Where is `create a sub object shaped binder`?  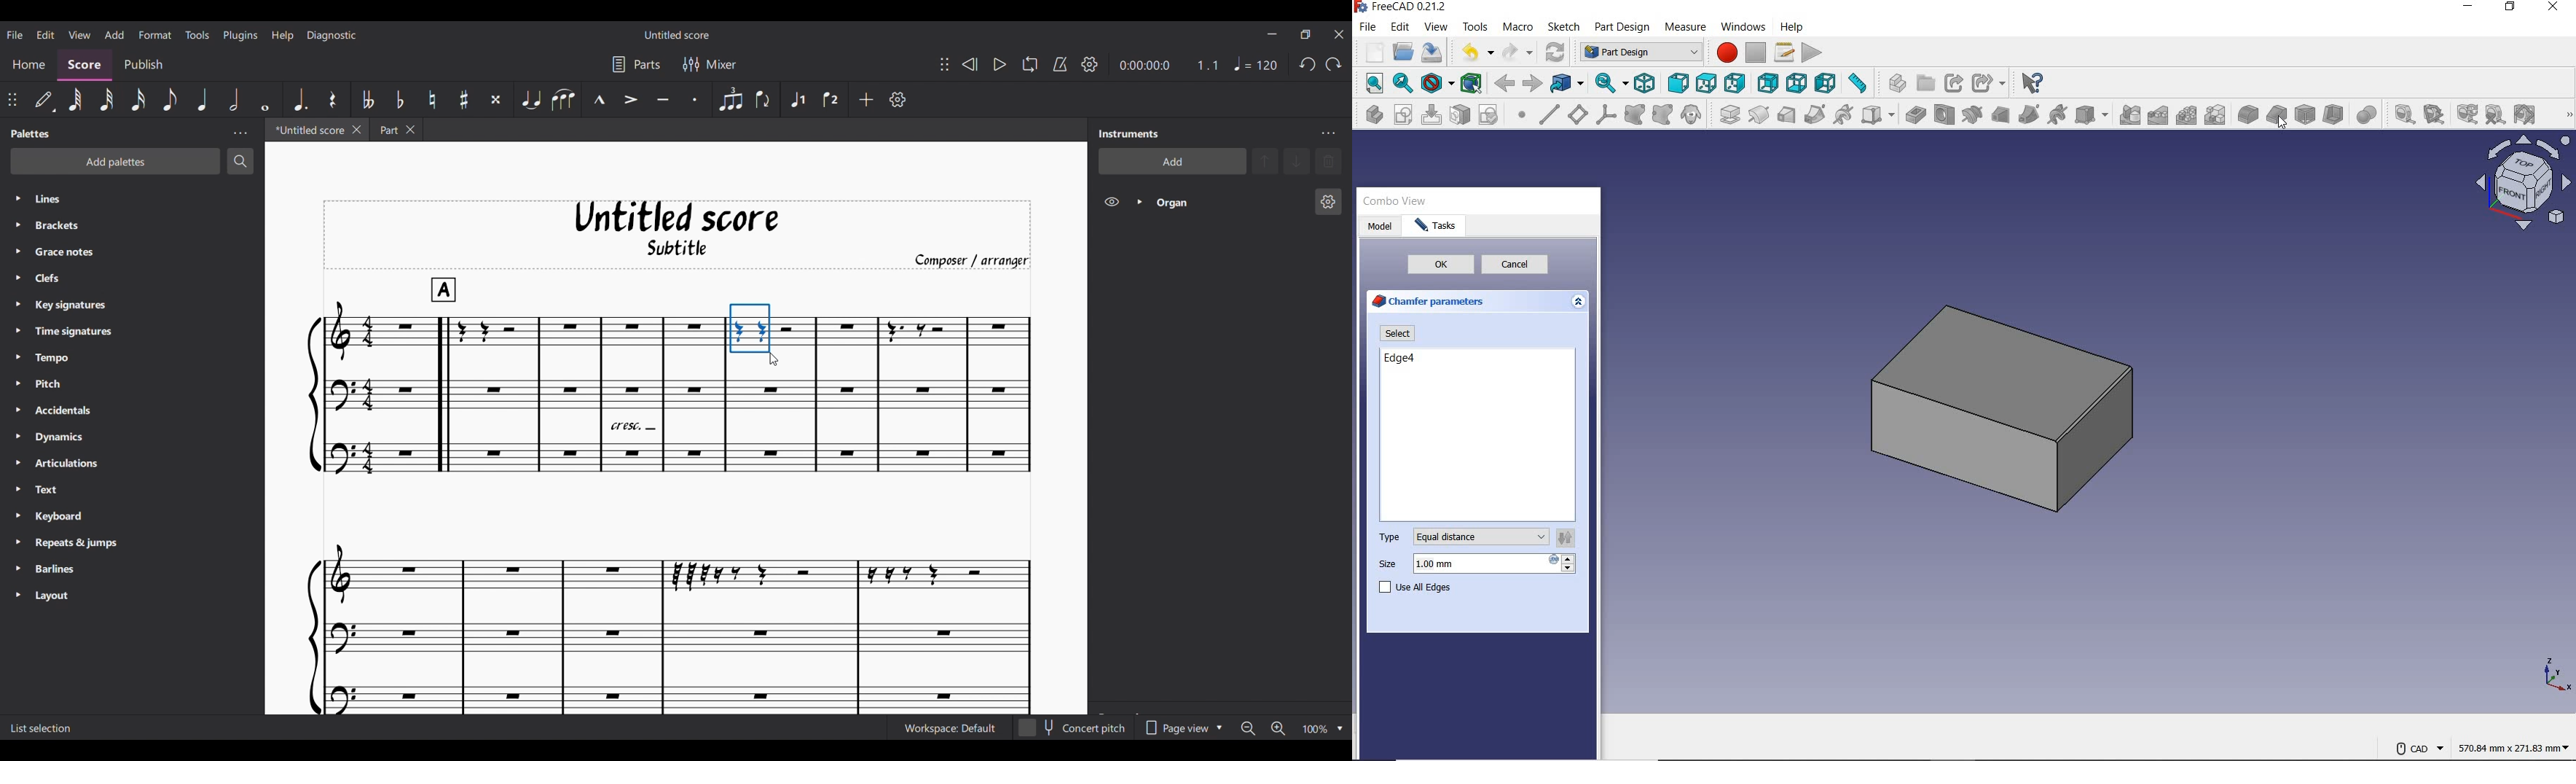 create a sub object shaped binder is located at coordinates (1662, 114).